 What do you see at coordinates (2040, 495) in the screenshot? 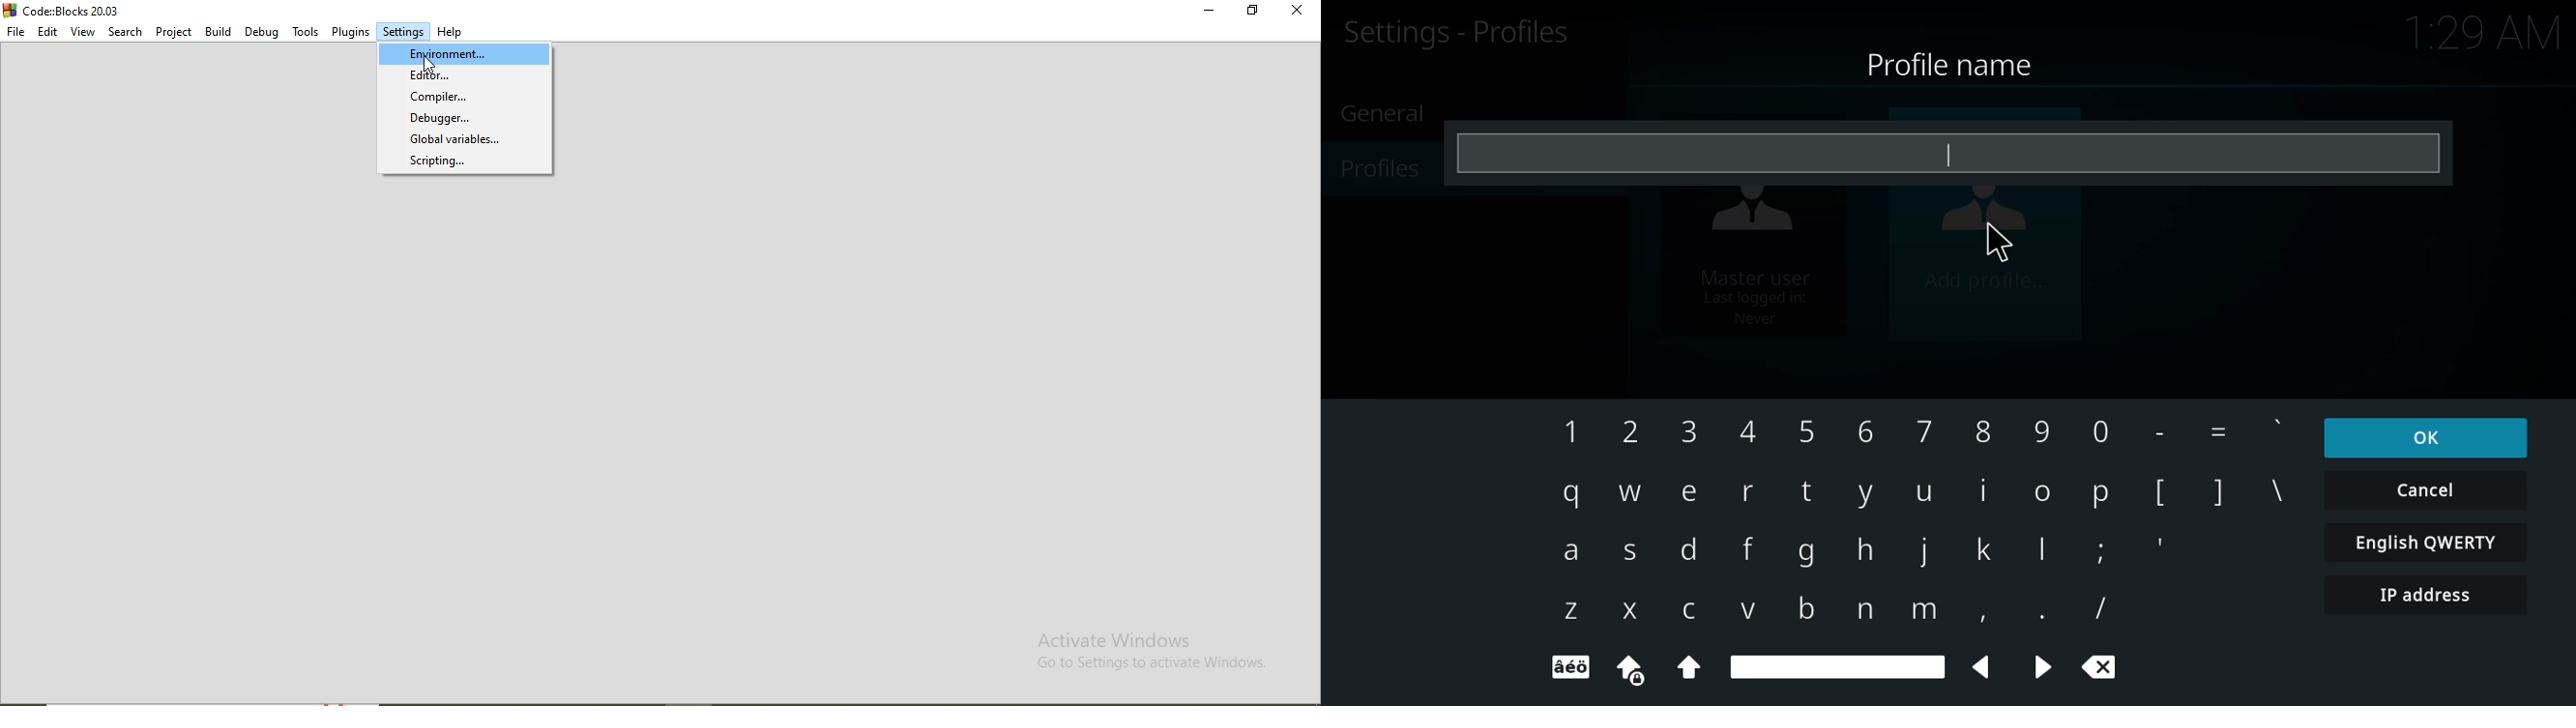
I see `o` at bounding box center [2040, 495].